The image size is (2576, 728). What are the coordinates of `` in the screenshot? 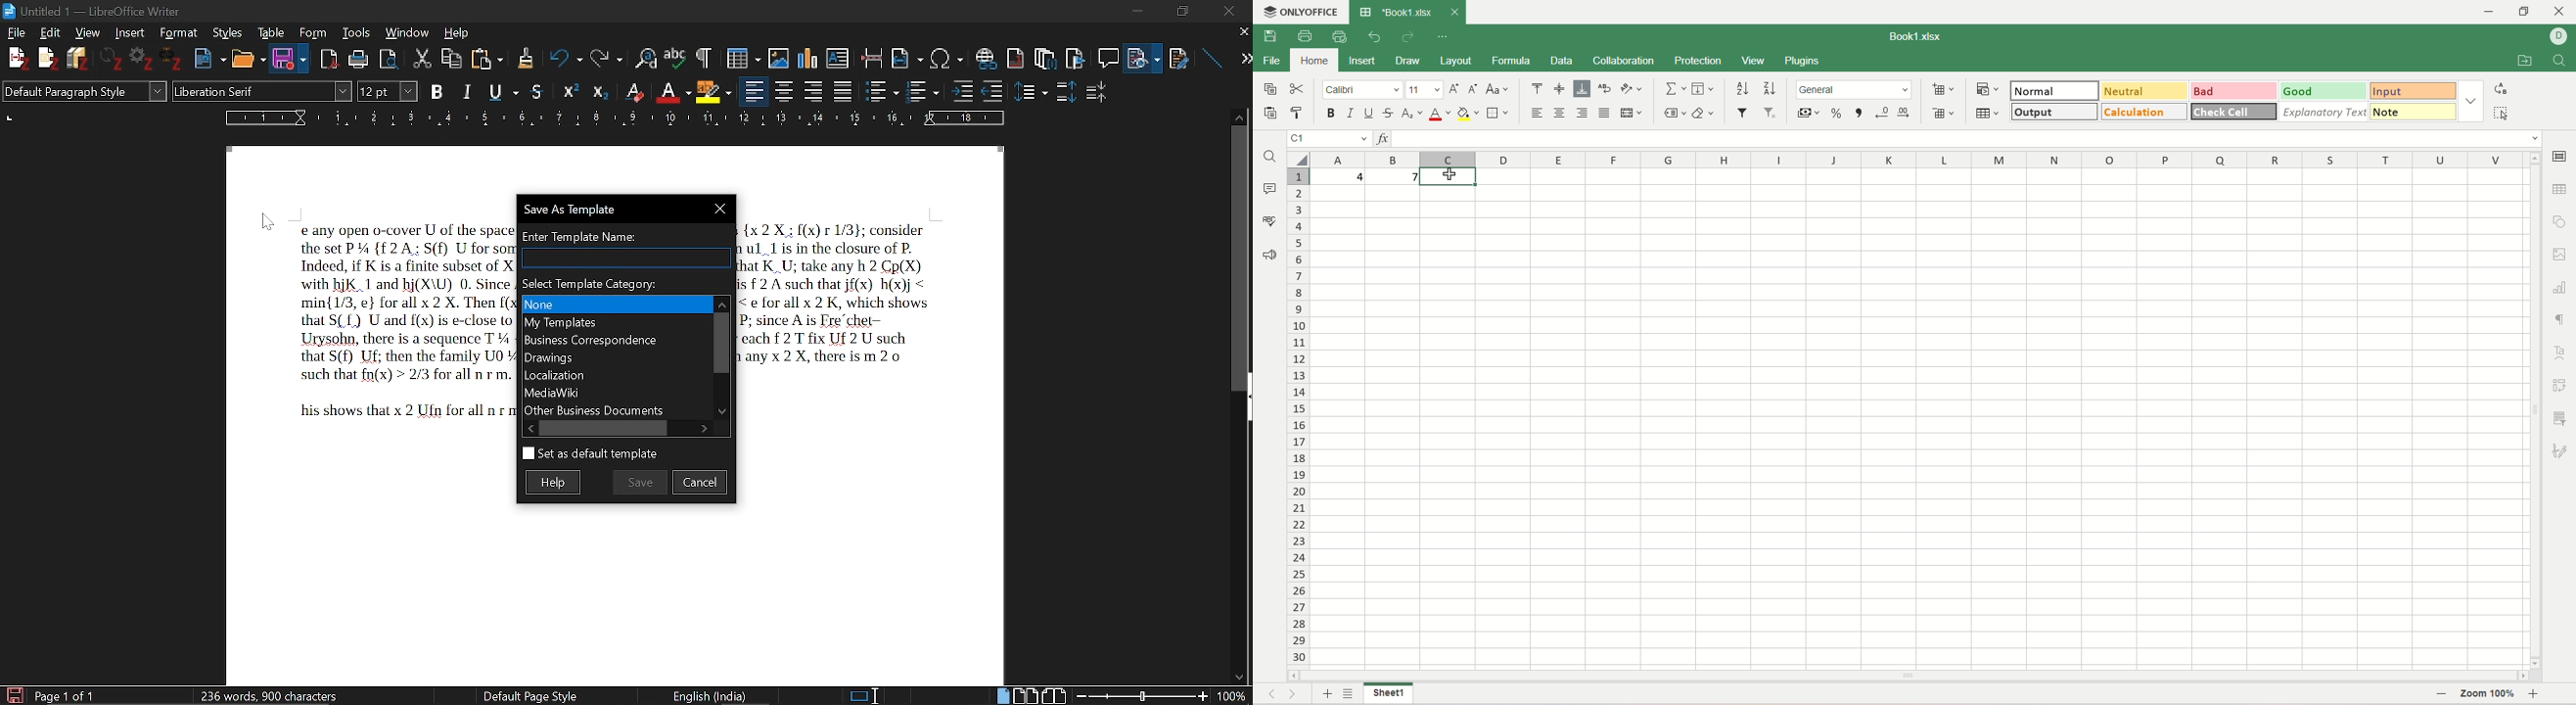 It's located at (962, 90).